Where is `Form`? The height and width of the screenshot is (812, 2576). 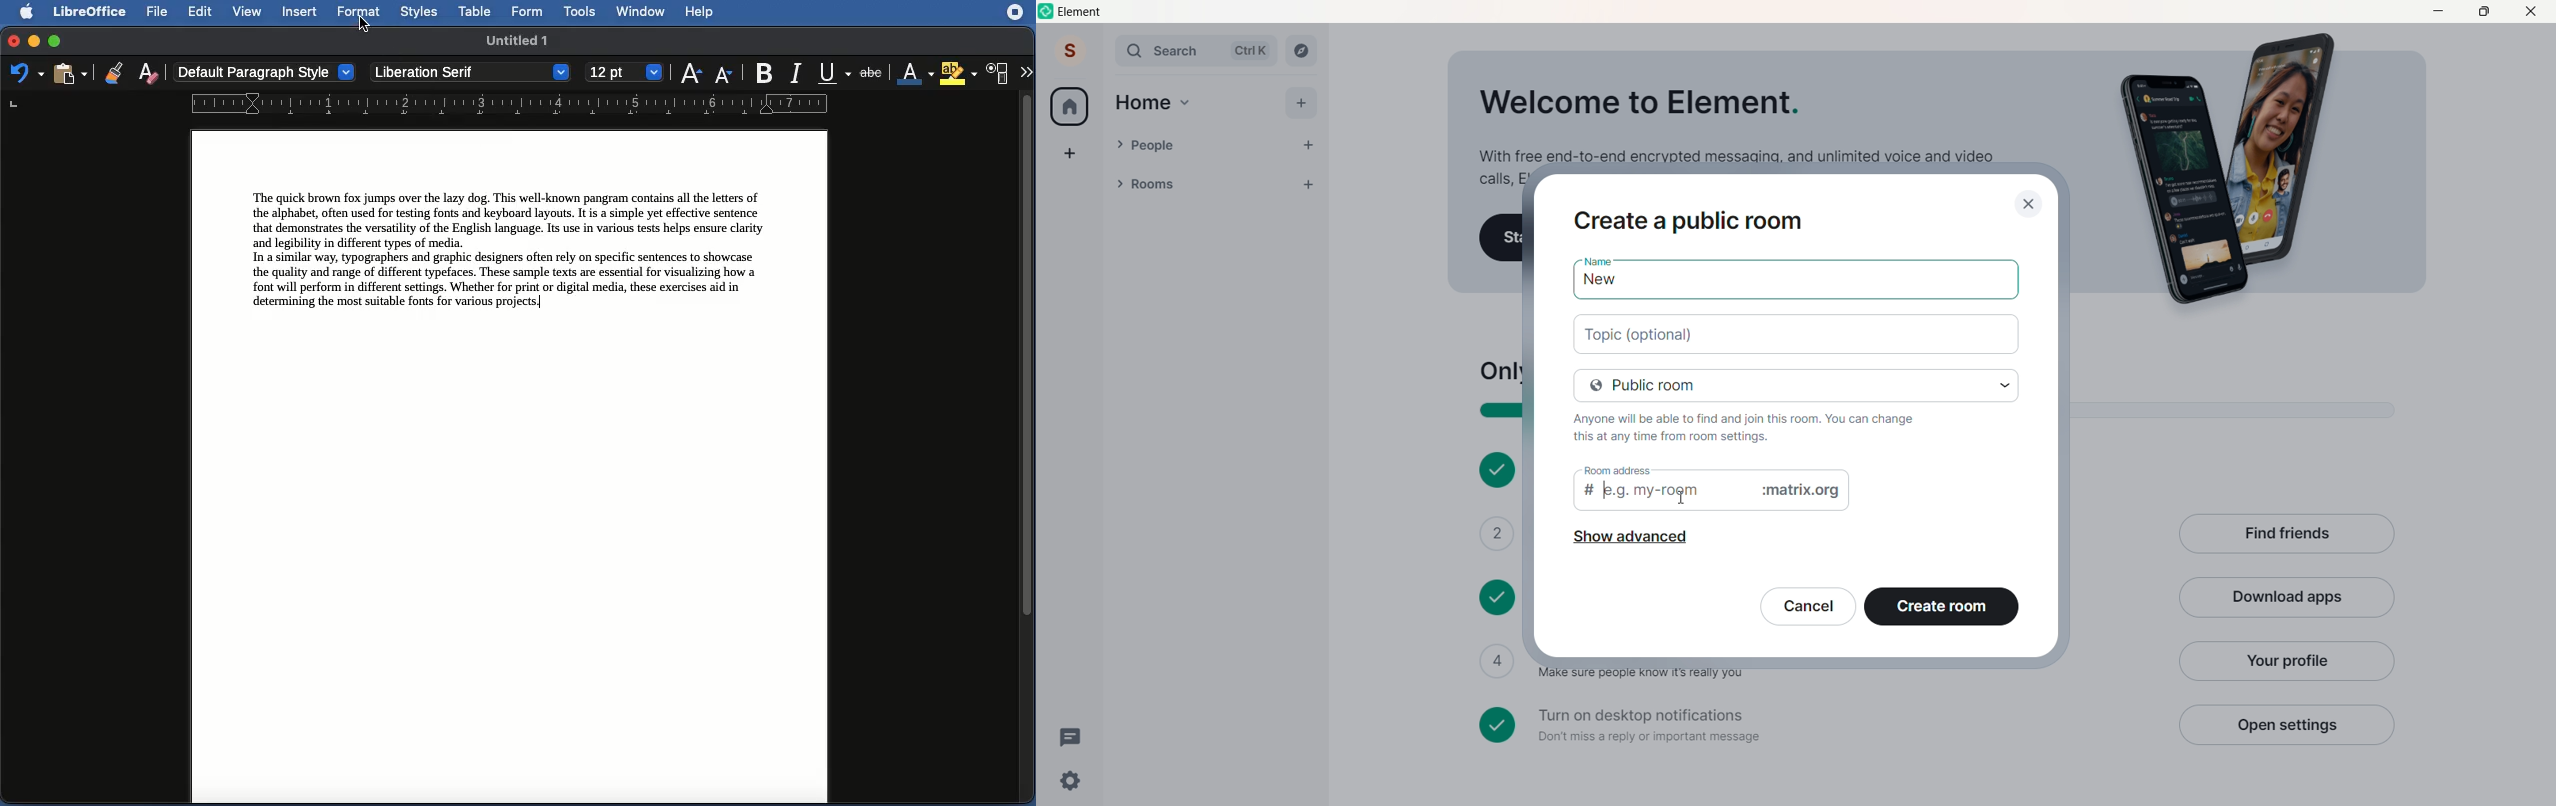 Form is located at coordinates (529, 13).